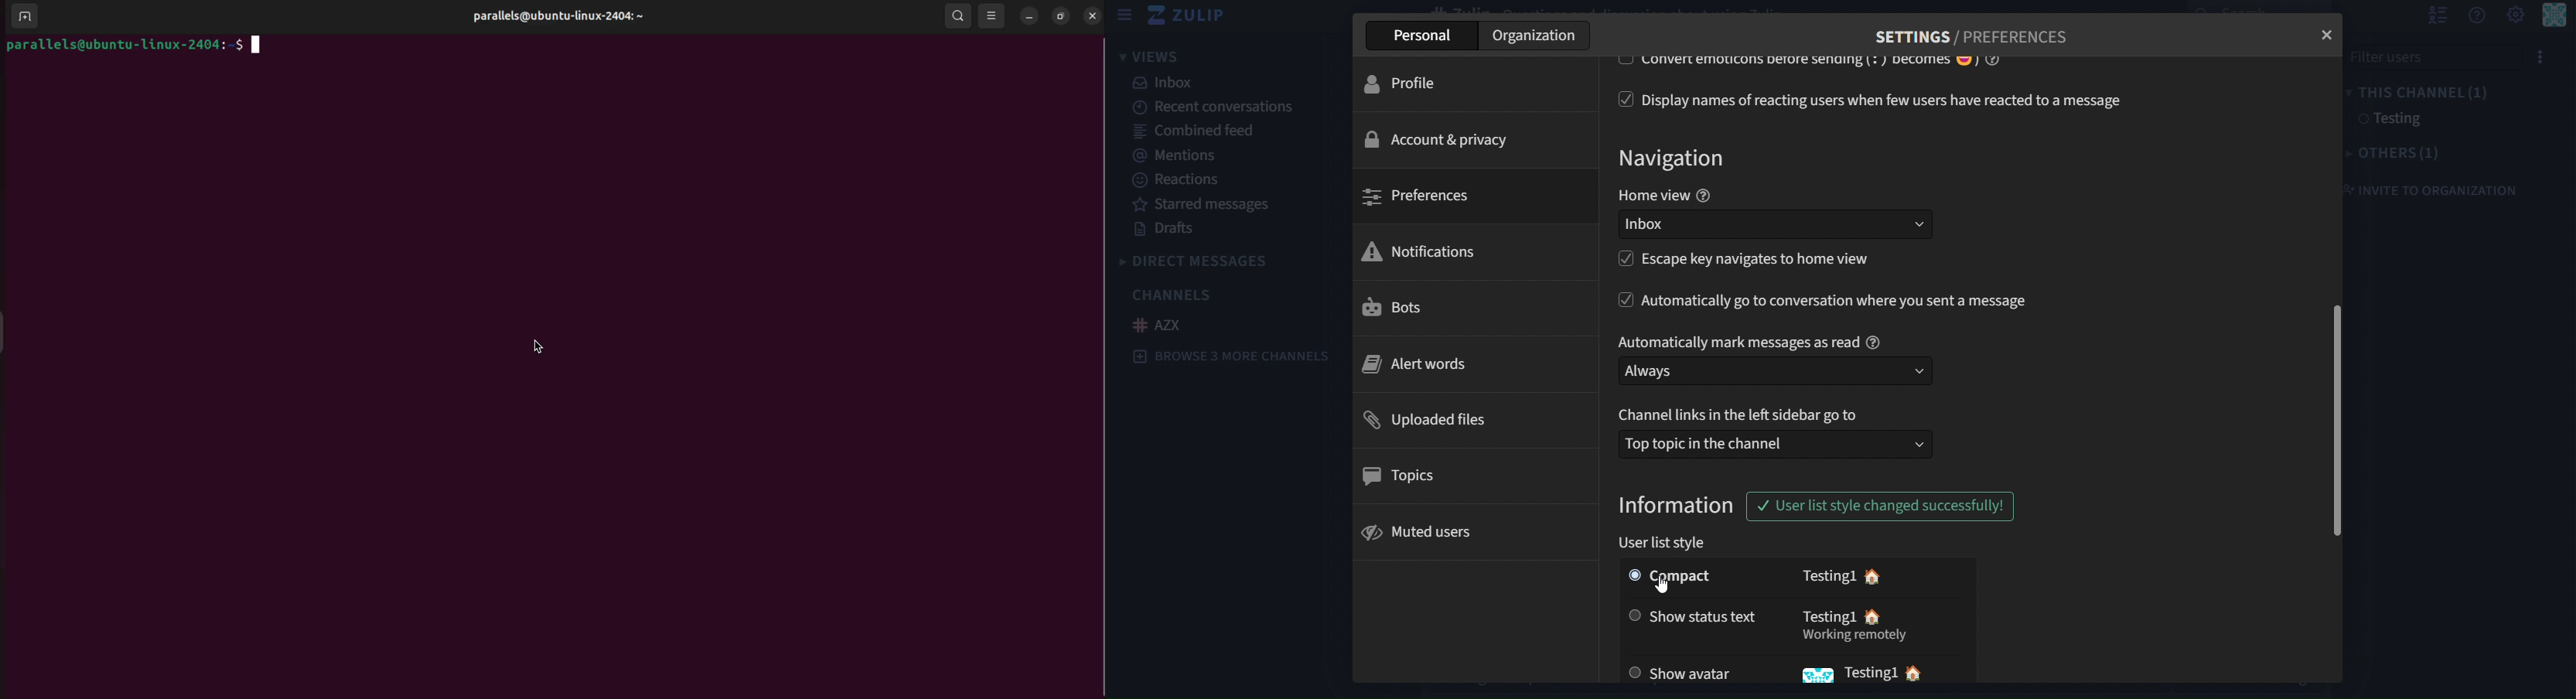 The image size is (2576, 700). I want to click on show avatar, so click(1686, 672).